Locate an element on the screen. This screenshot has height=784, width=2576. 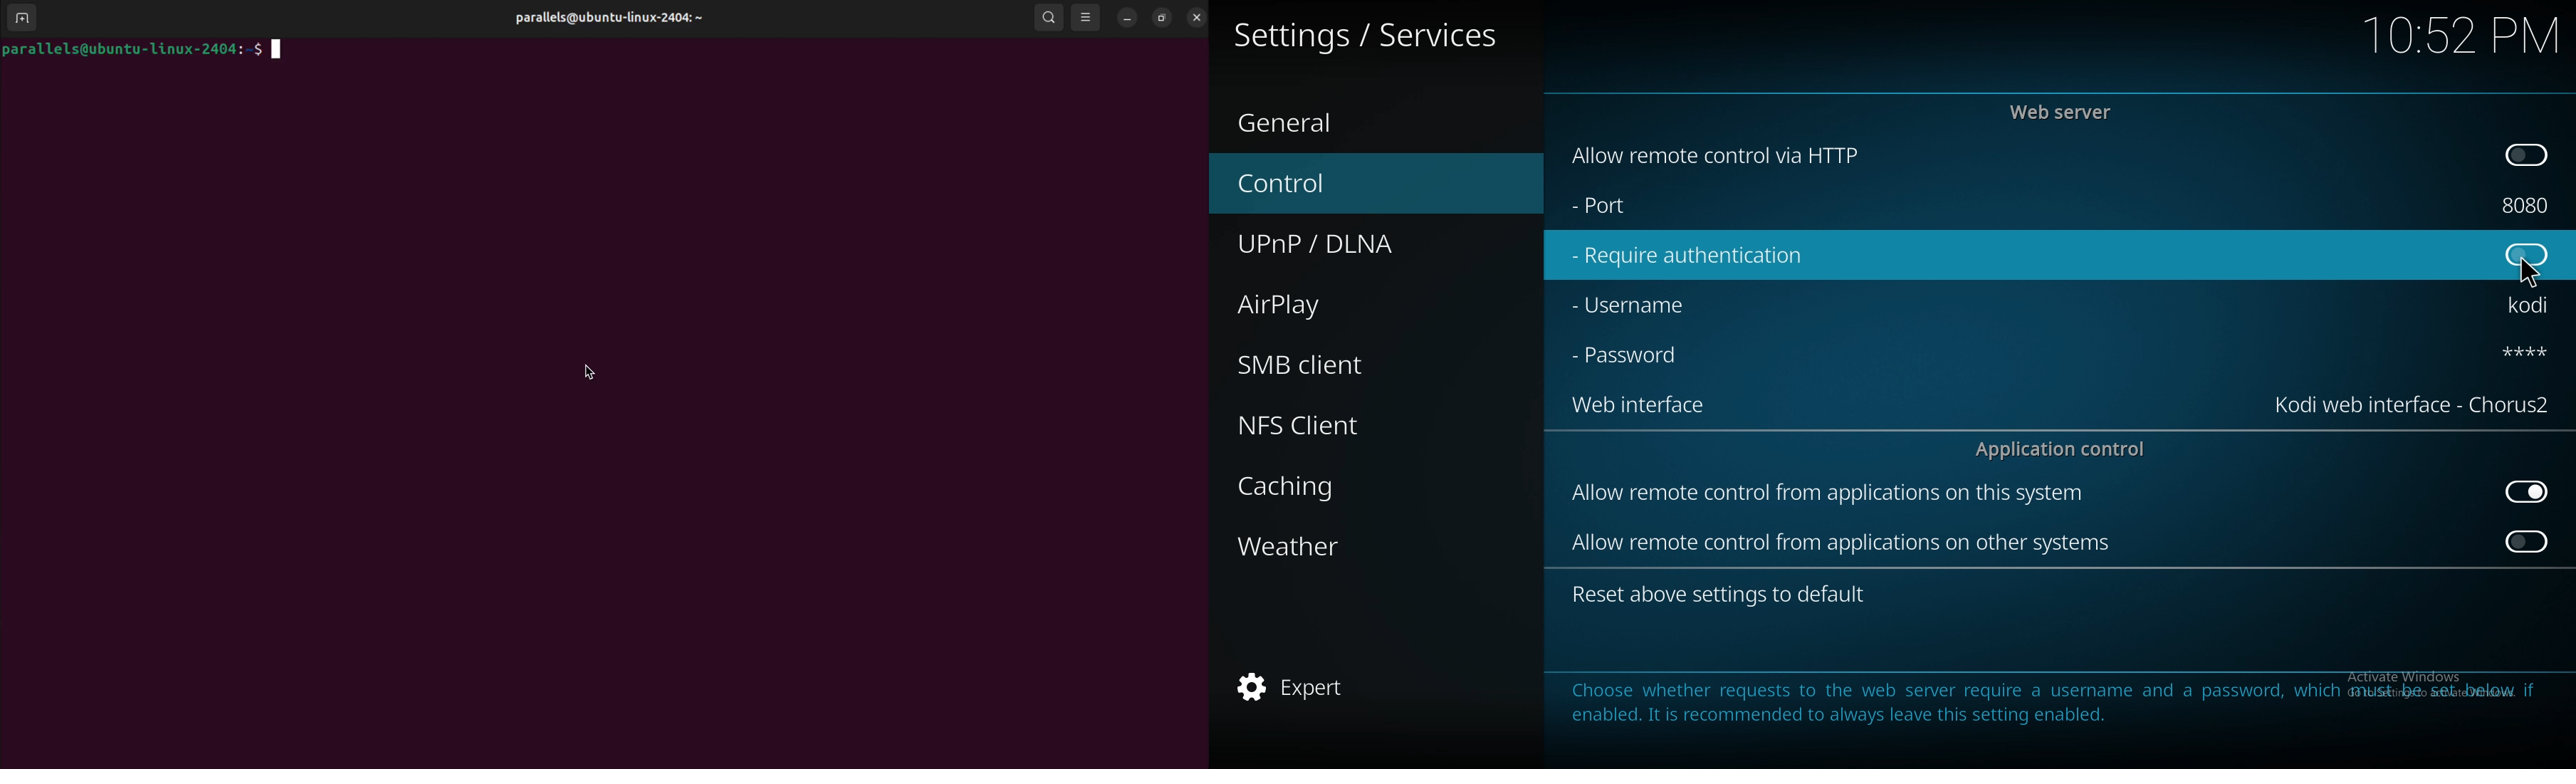
web interface is located at coordinates (1648, 407).